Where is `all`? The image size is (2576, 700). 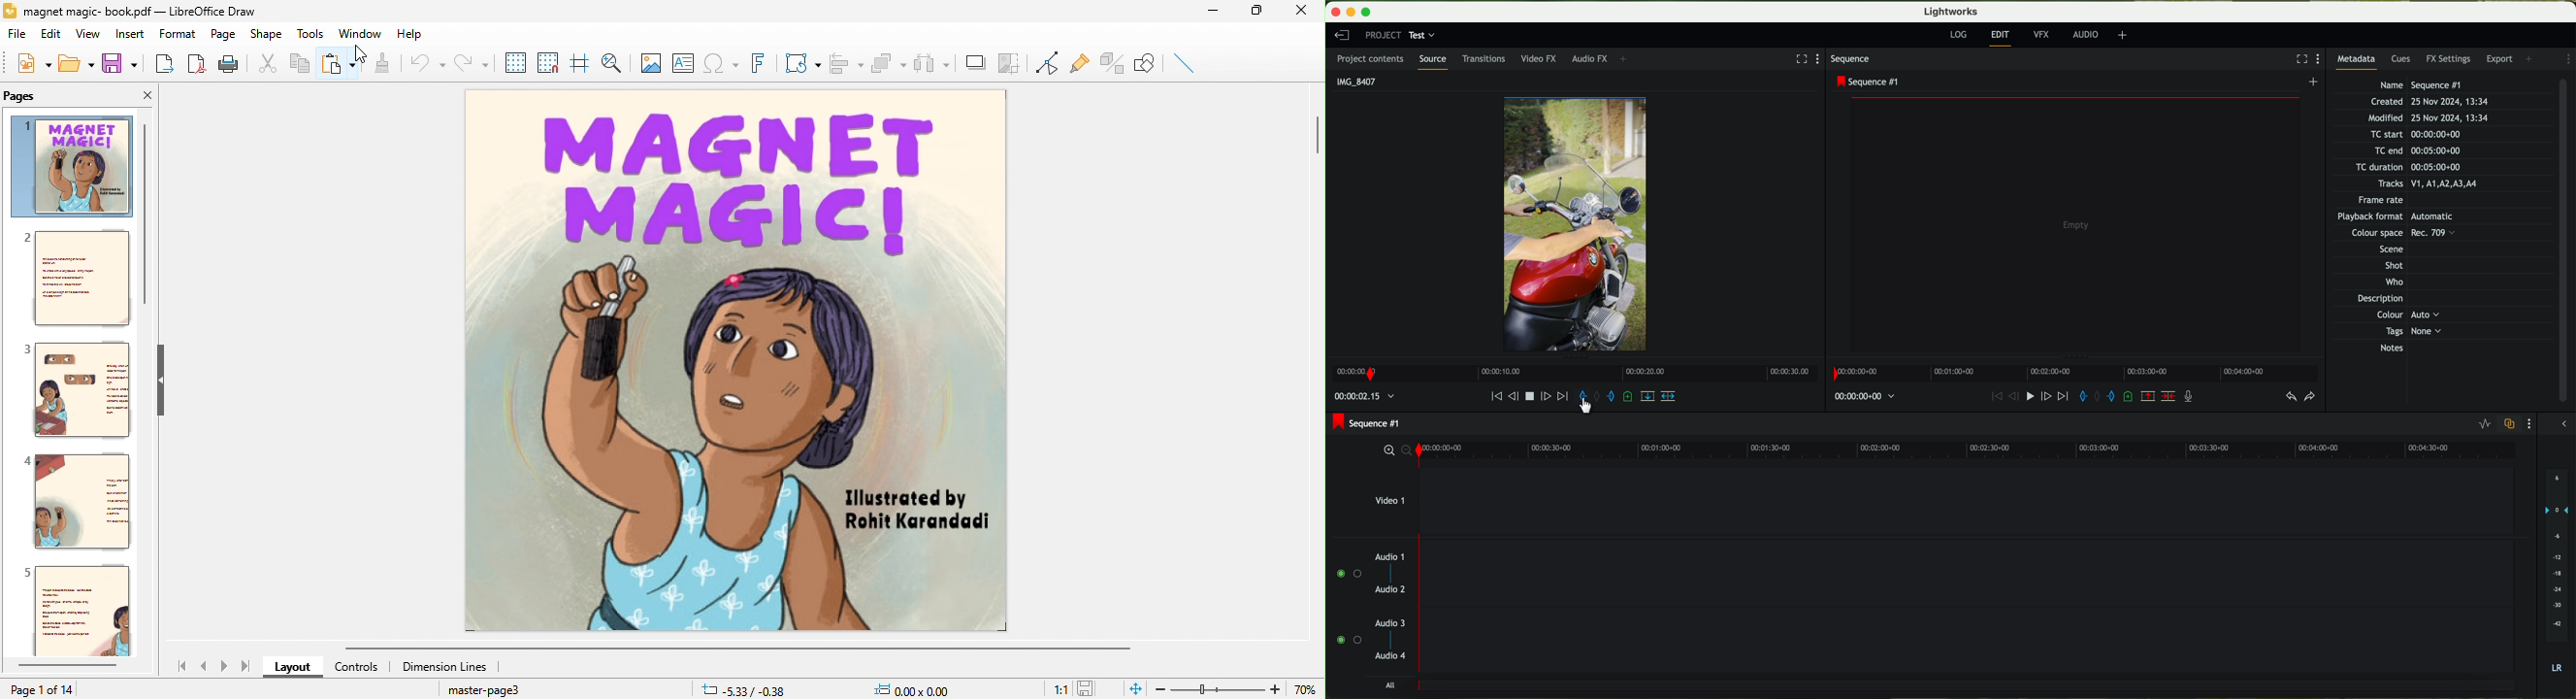 all is located at coordinates (1392, 686).